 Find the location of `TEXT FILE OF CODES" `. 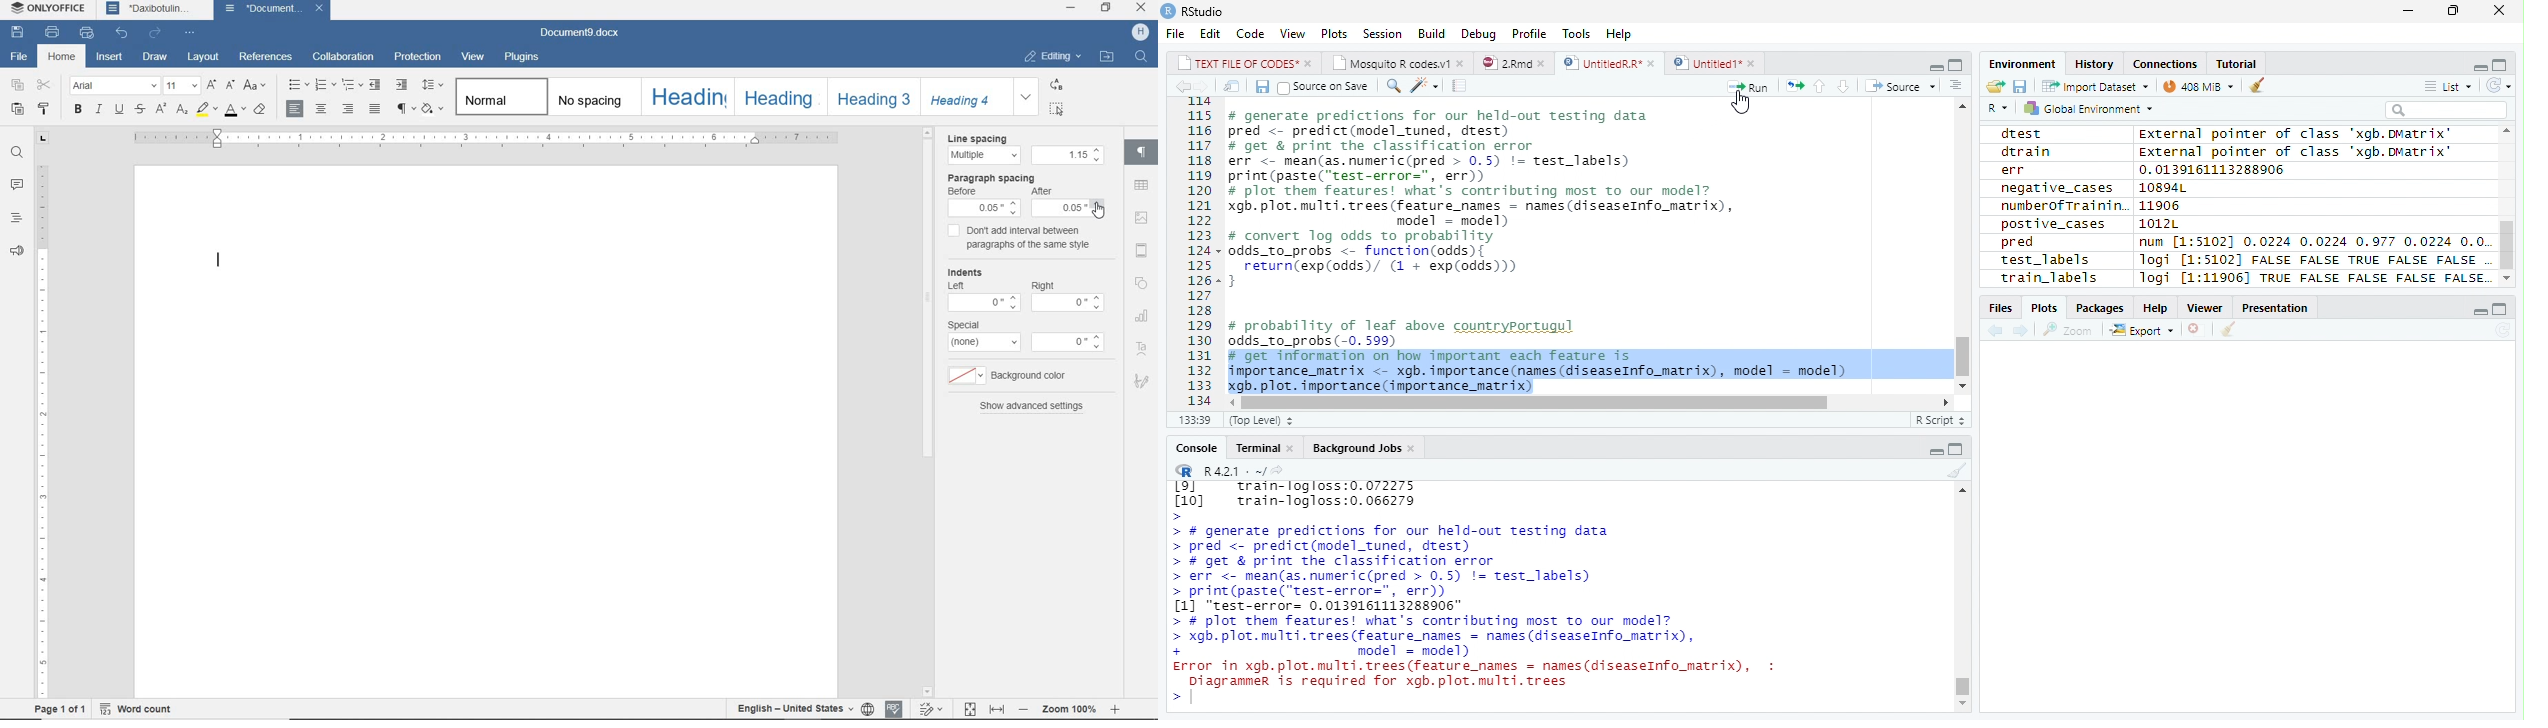

TEXT FILE OF CODES"  is located at coordinates (1244, 63).